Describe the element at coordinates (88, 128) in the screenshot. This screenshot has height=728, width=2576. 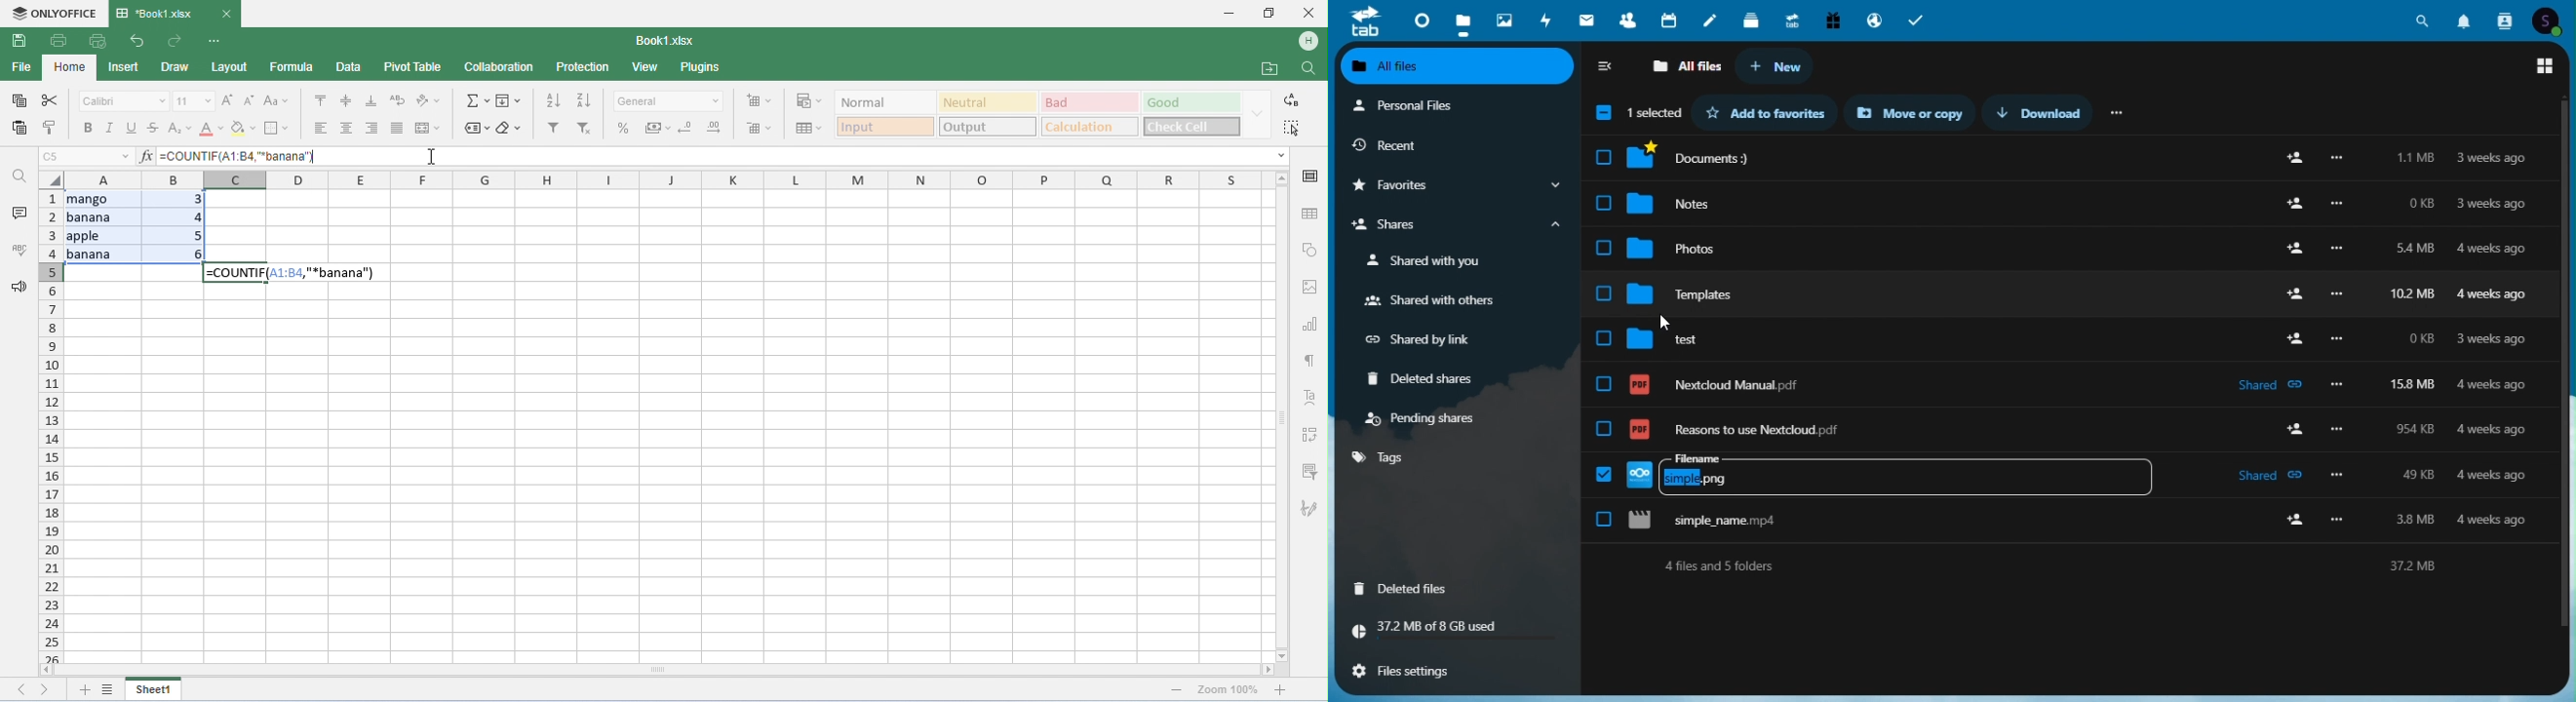
I see `bold` at that location.